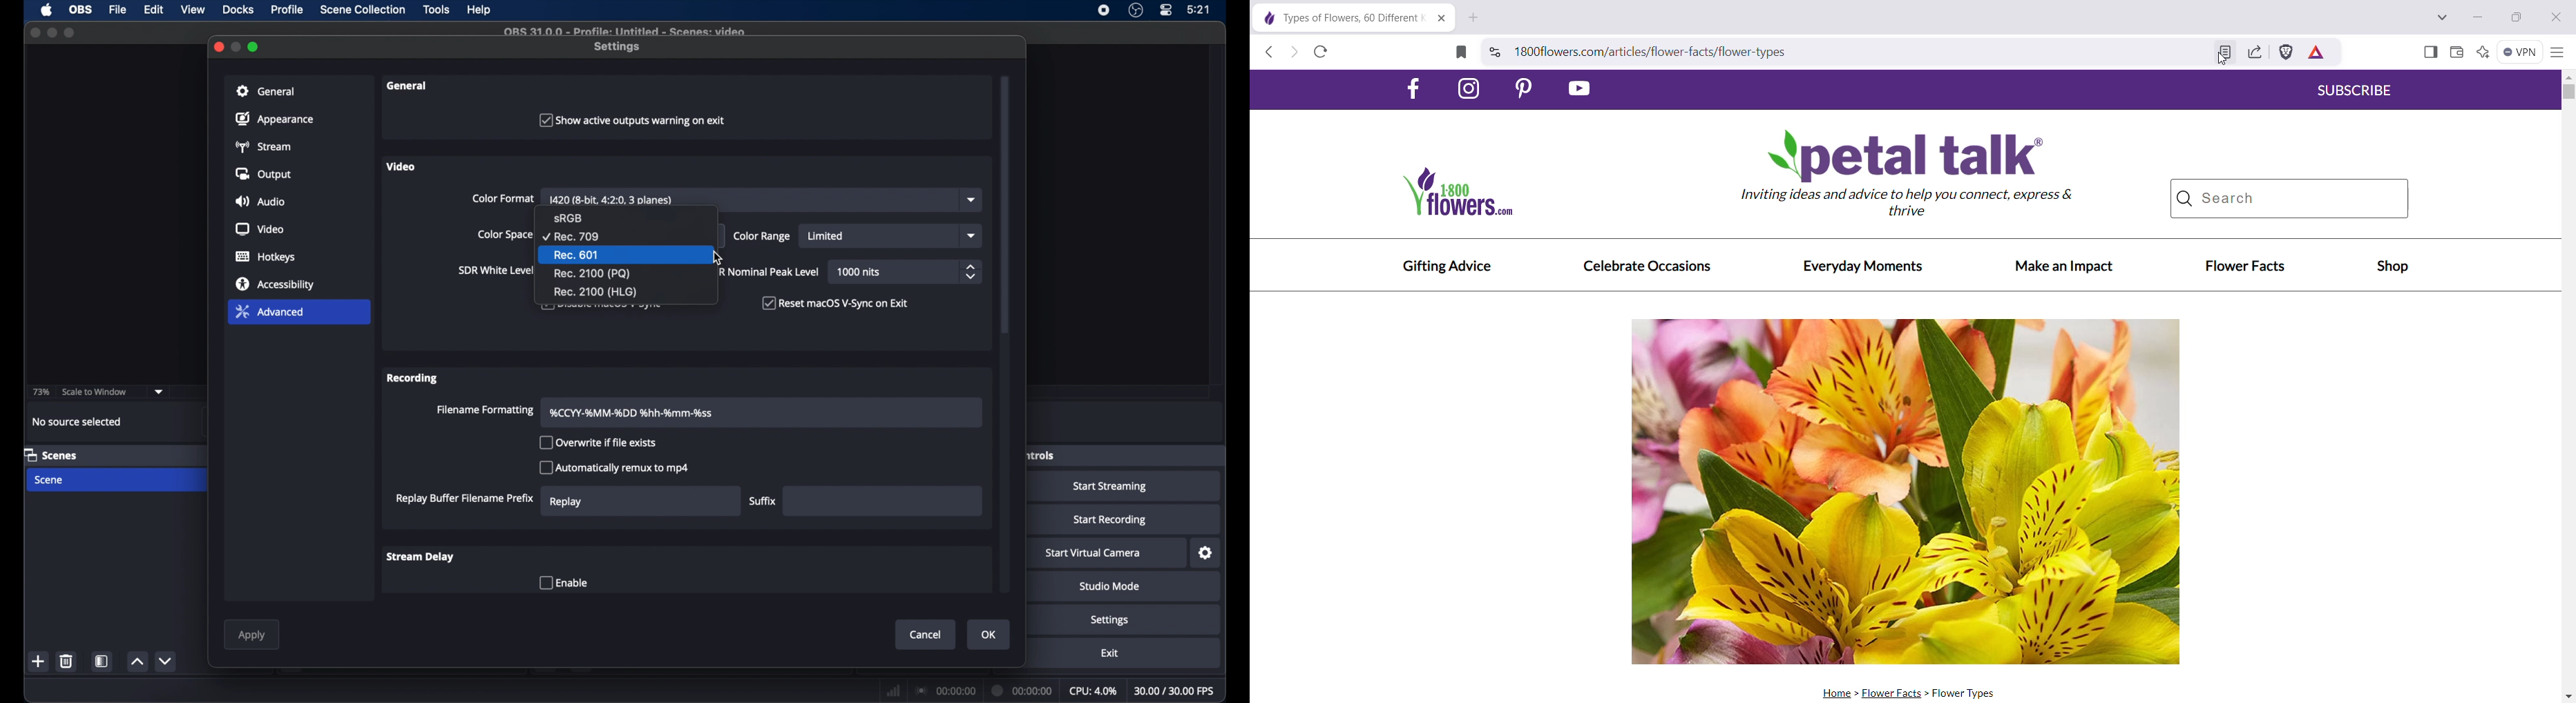 The image size is (2576, 728). What do you see at coordinates (632, 120) in the screenshot?
I see `checkbox` at bounding box center [632, 120].